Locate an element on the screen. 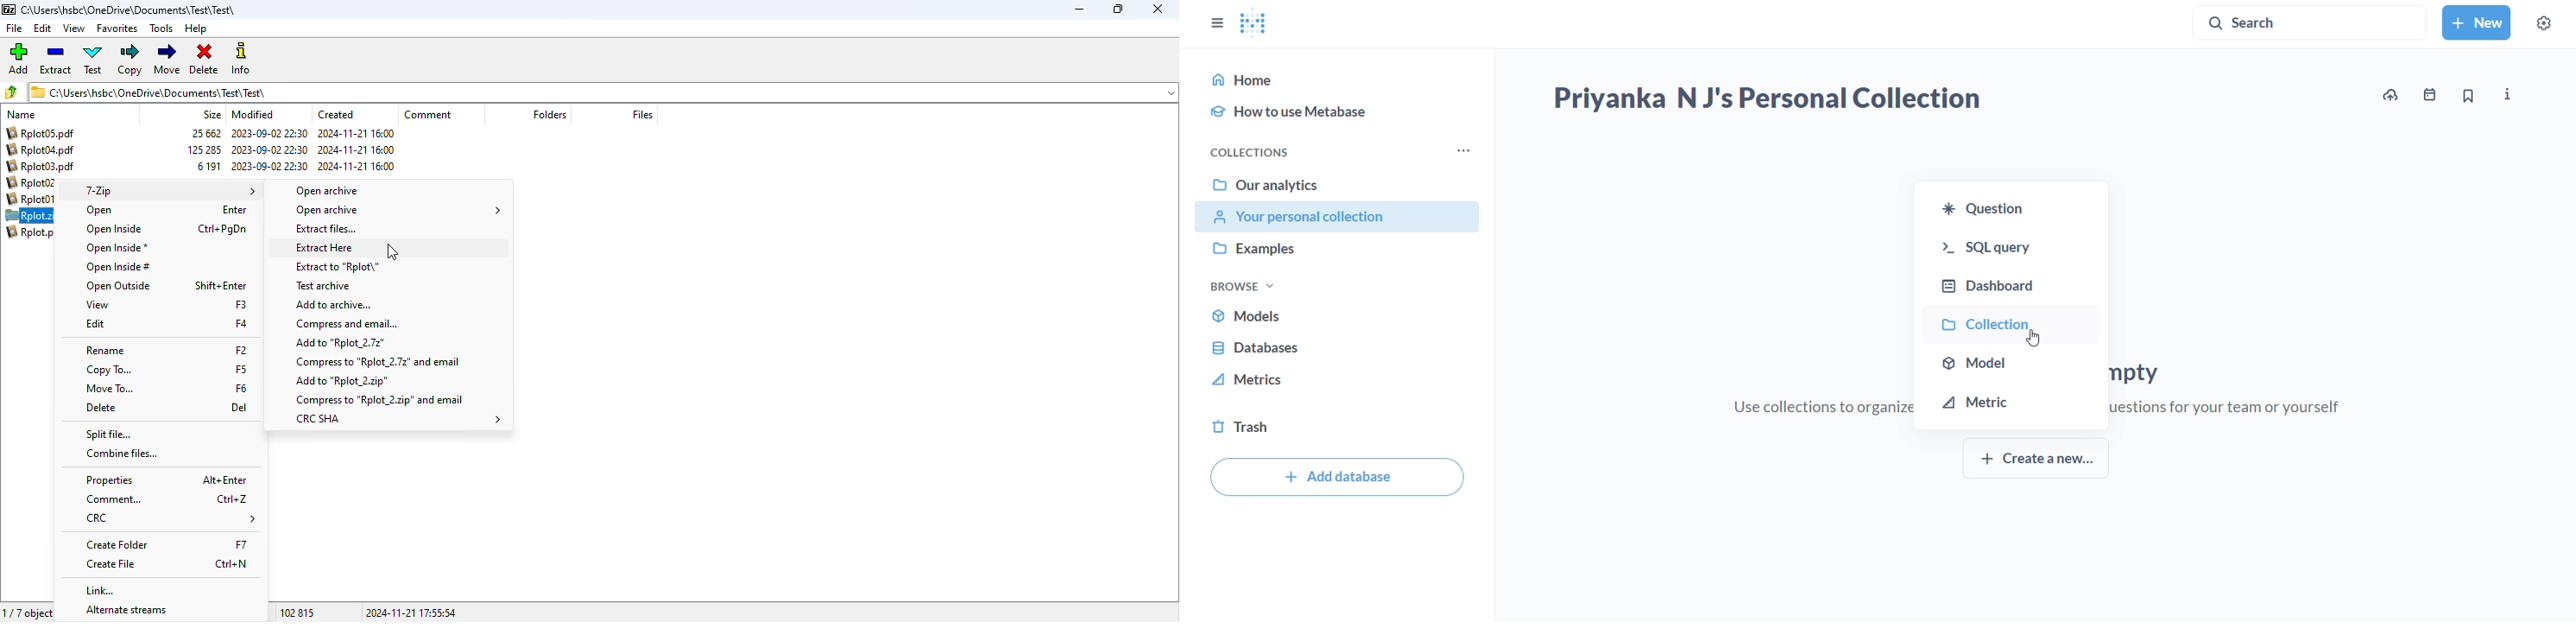  Shift + Enter is located at coordinates (221, 285).